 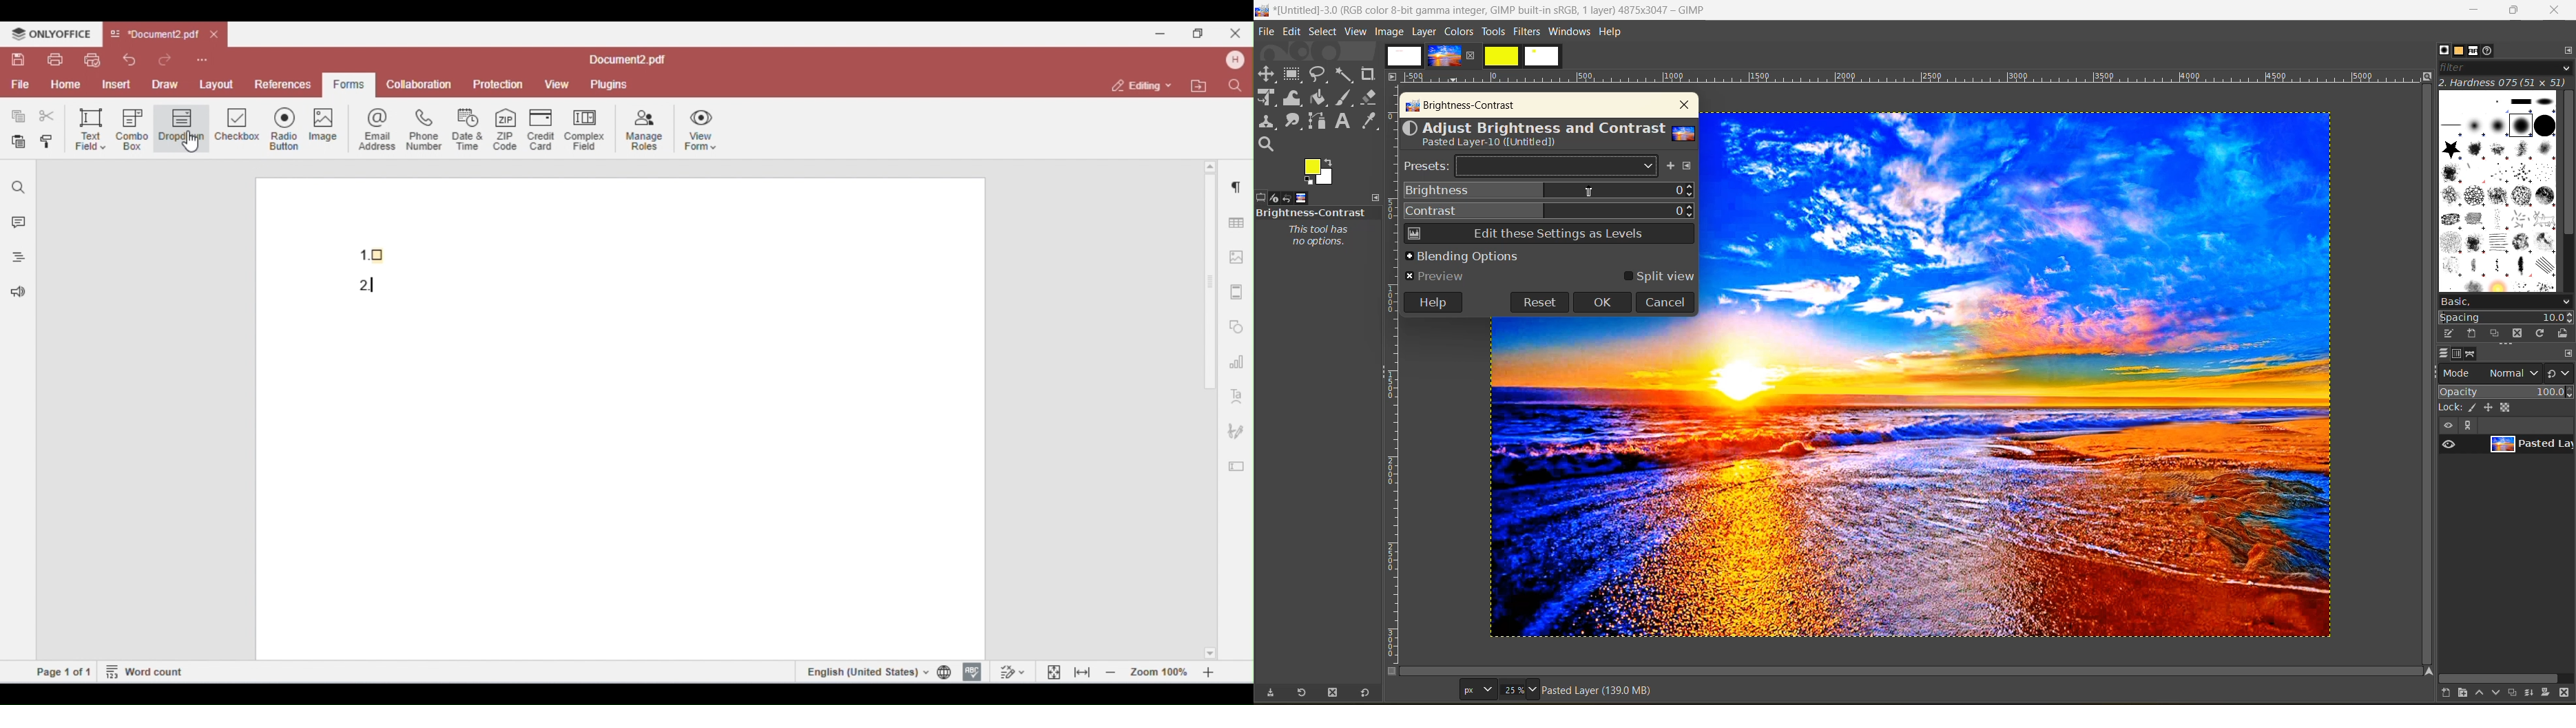 What do you see at coordinates (1672, 167) in the screenshot?
I see `add preset` at bounding box center [1672, 167].